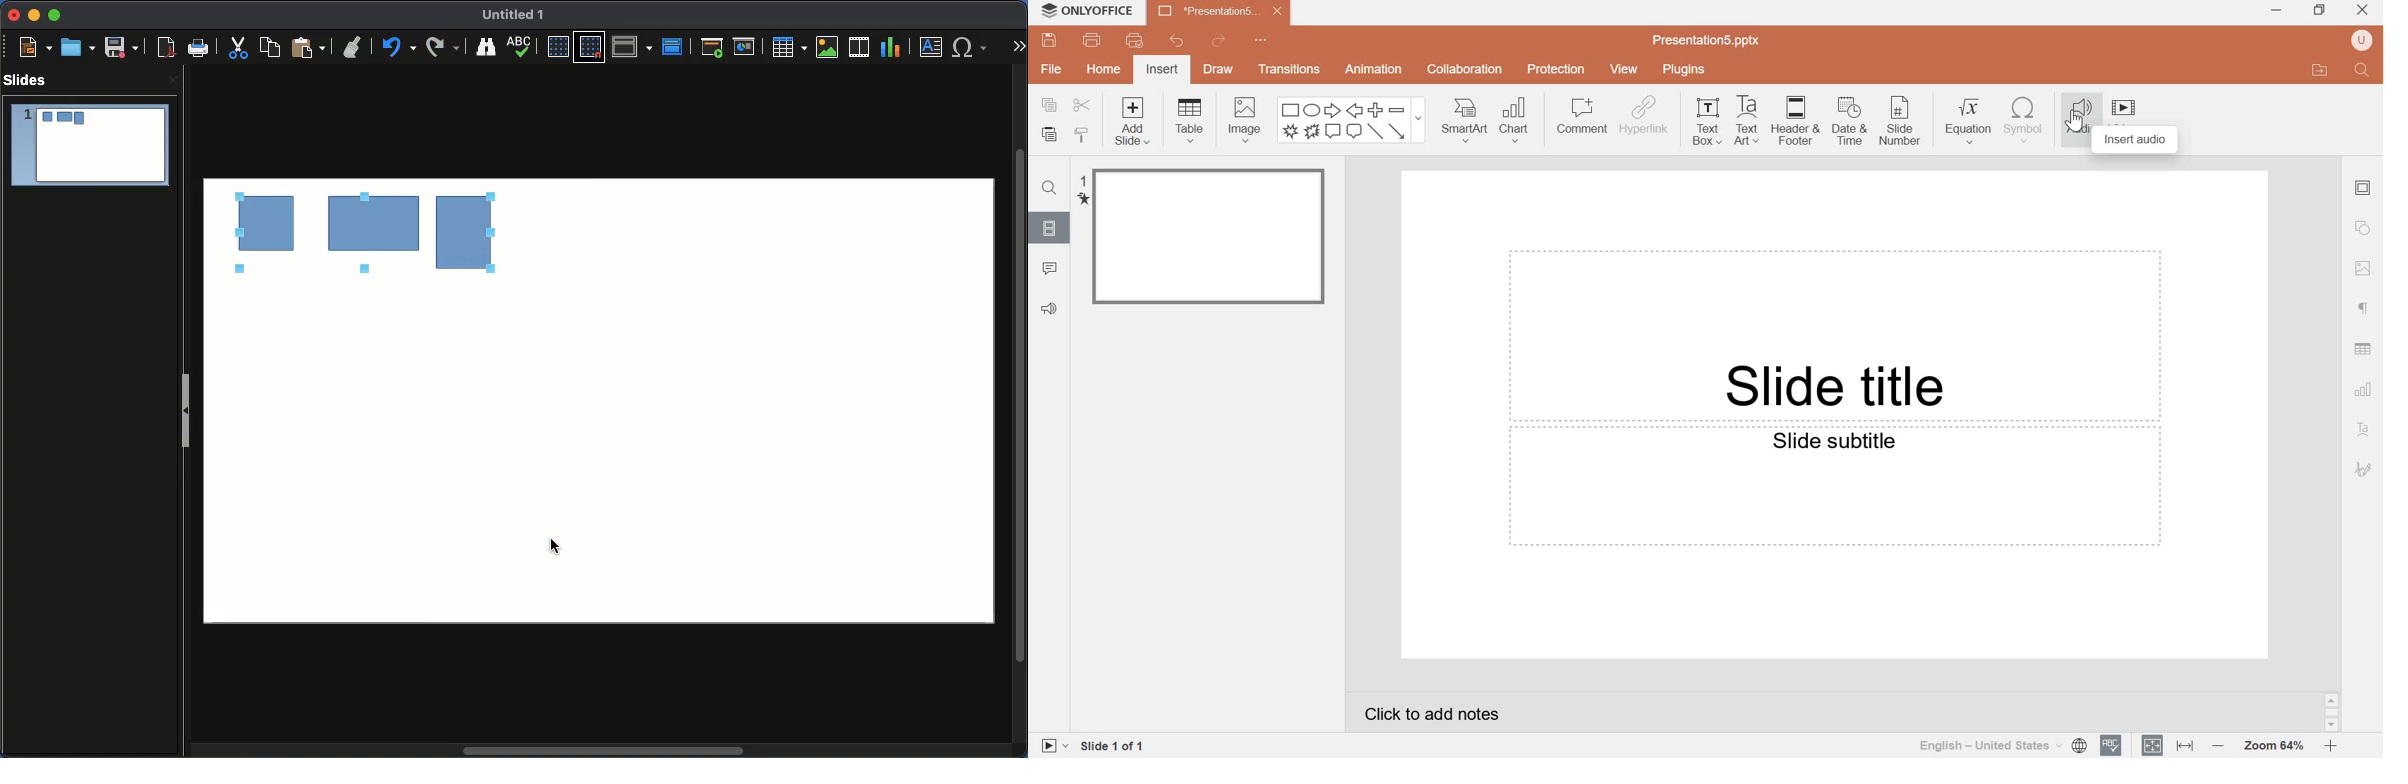  What do you see at coordinates (2277, 12) in the screenshot?
I see `MINIMIZE` at bounding box center [2277, 12].